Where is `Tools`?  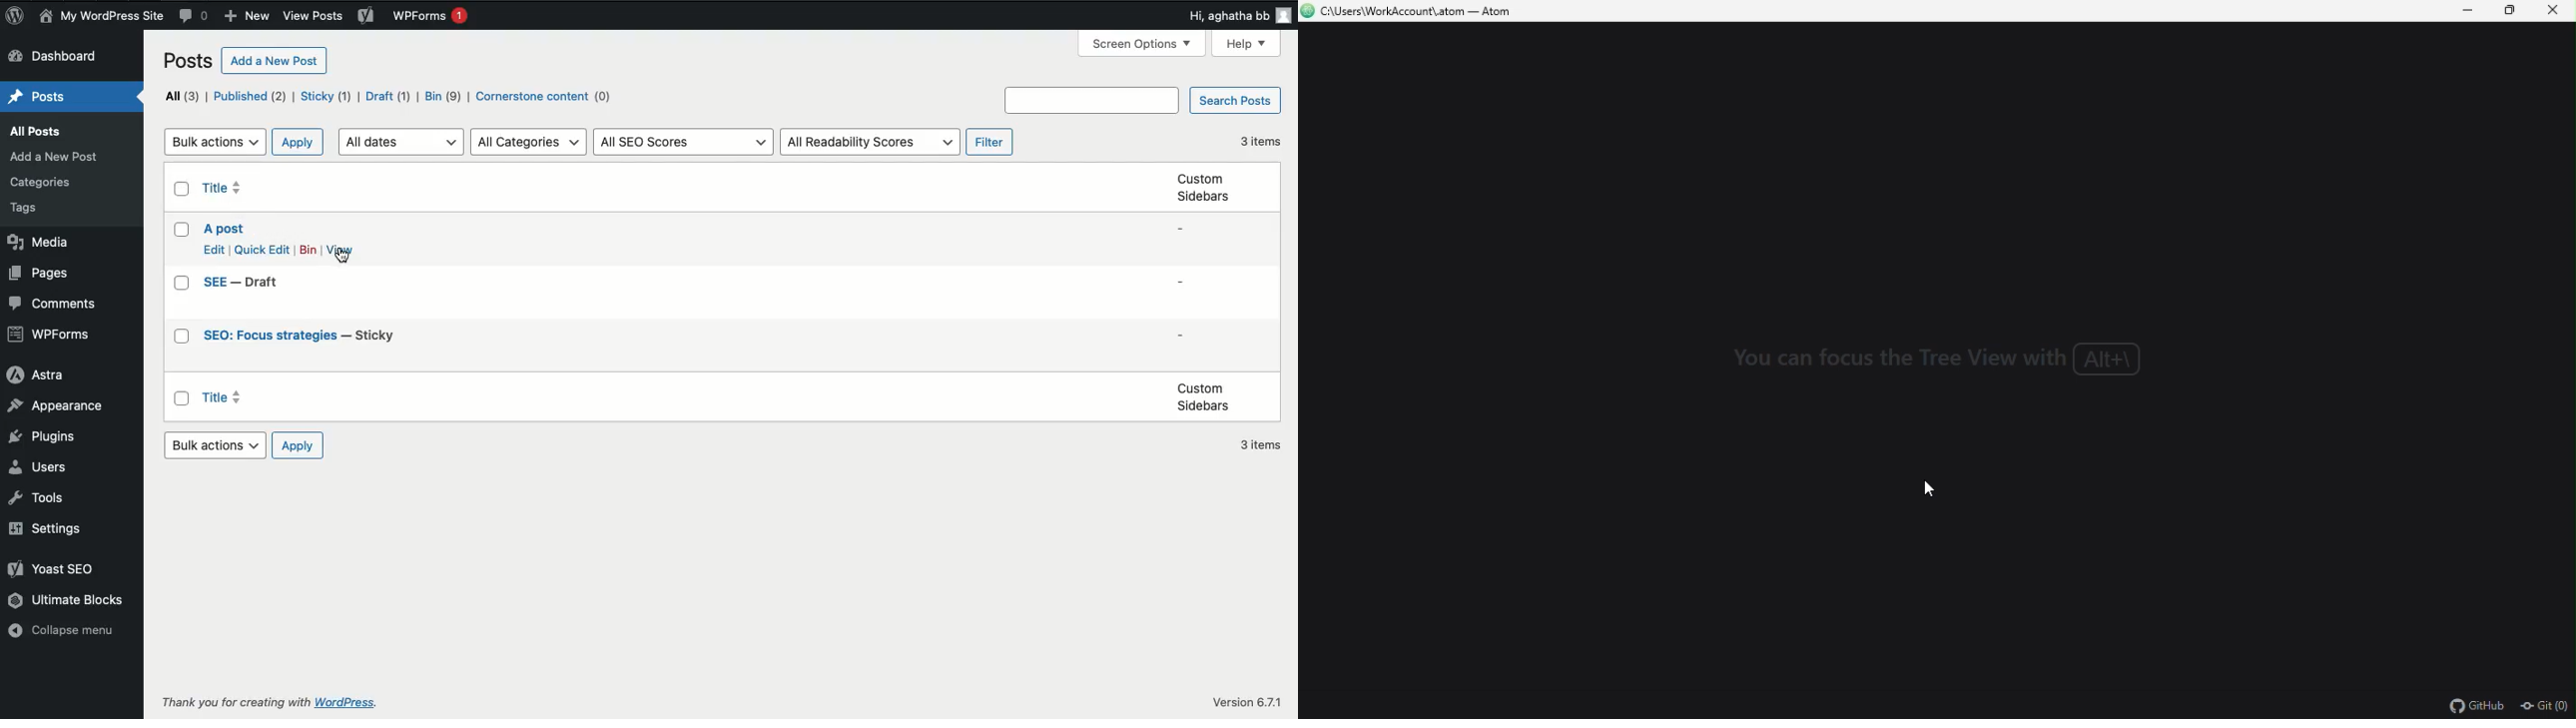 Tools is located at coordinates (41, 499).